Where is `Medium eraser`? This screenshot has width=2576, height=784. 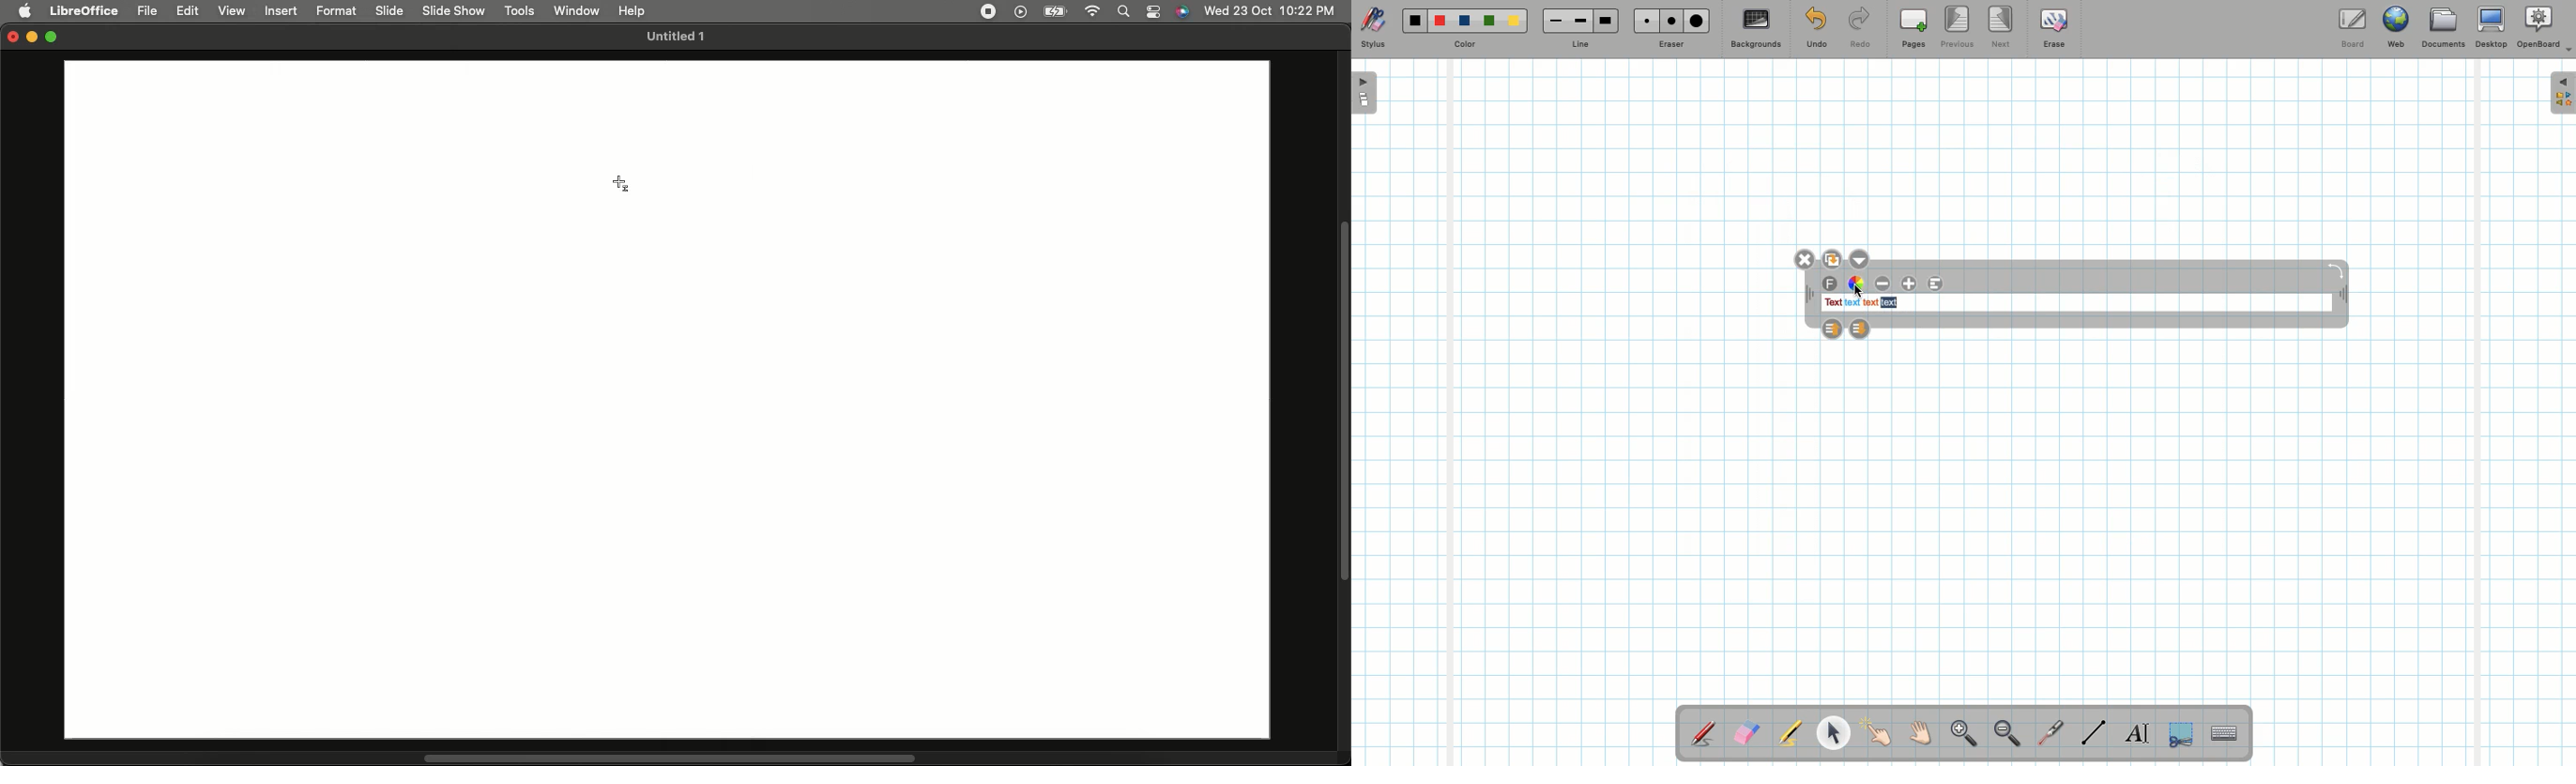
Medium eraser is located at coordinates (1669, 20).